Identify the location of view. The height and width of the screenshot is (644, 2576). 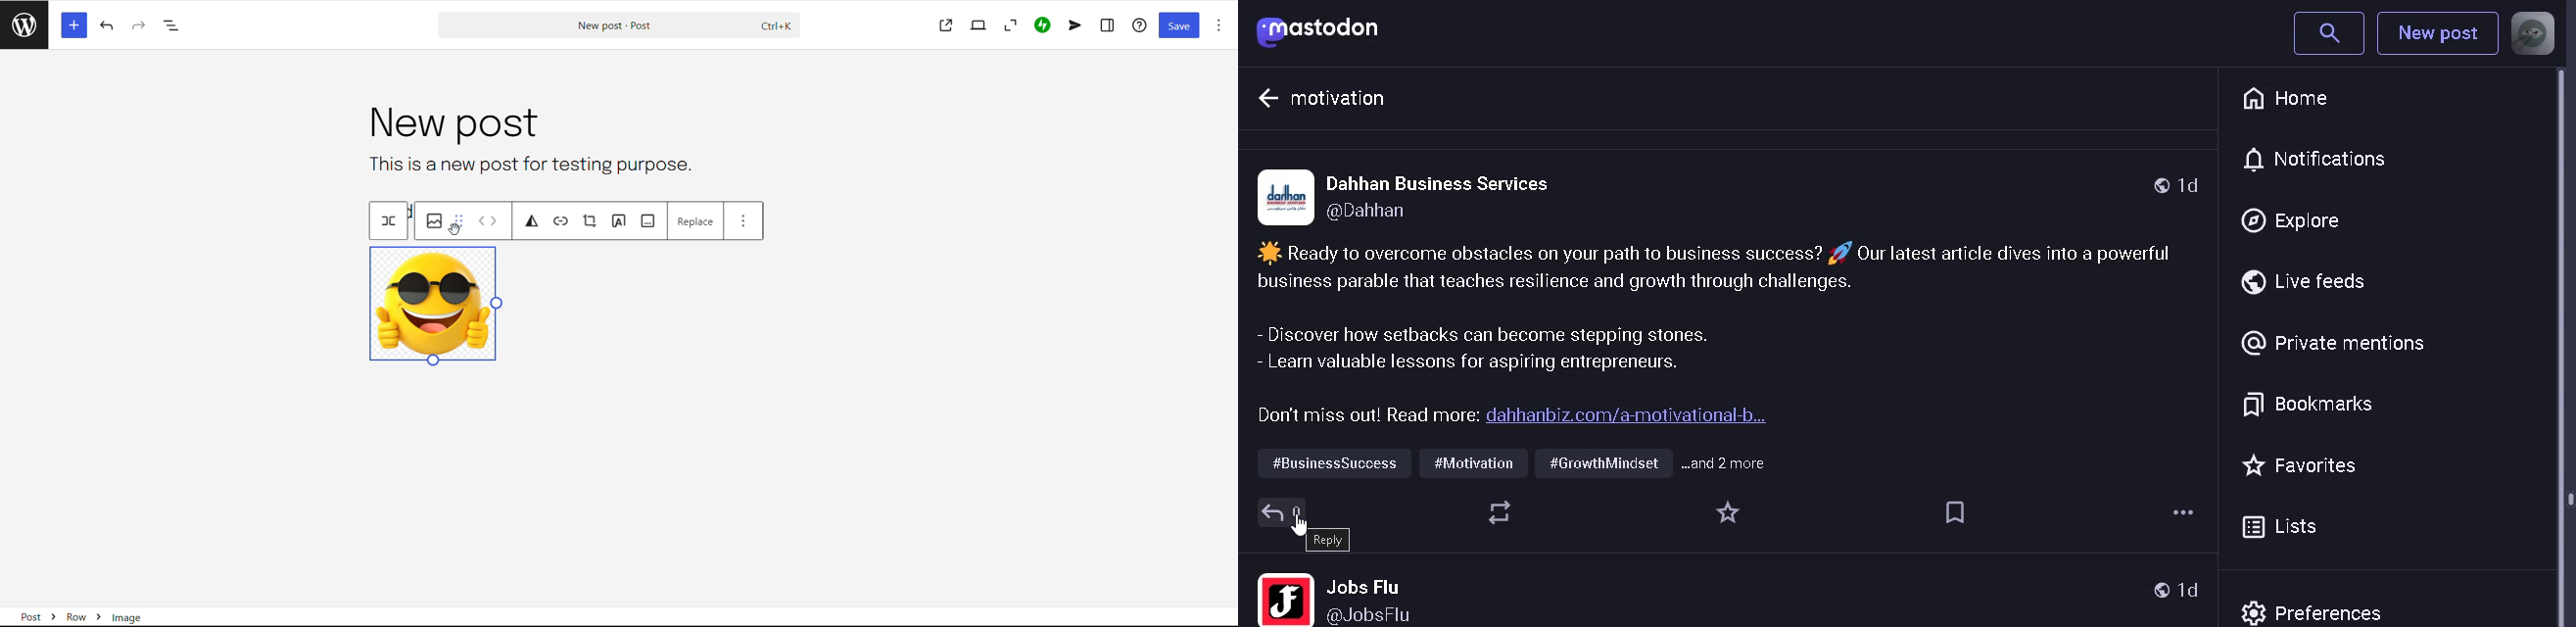
(978, 25).